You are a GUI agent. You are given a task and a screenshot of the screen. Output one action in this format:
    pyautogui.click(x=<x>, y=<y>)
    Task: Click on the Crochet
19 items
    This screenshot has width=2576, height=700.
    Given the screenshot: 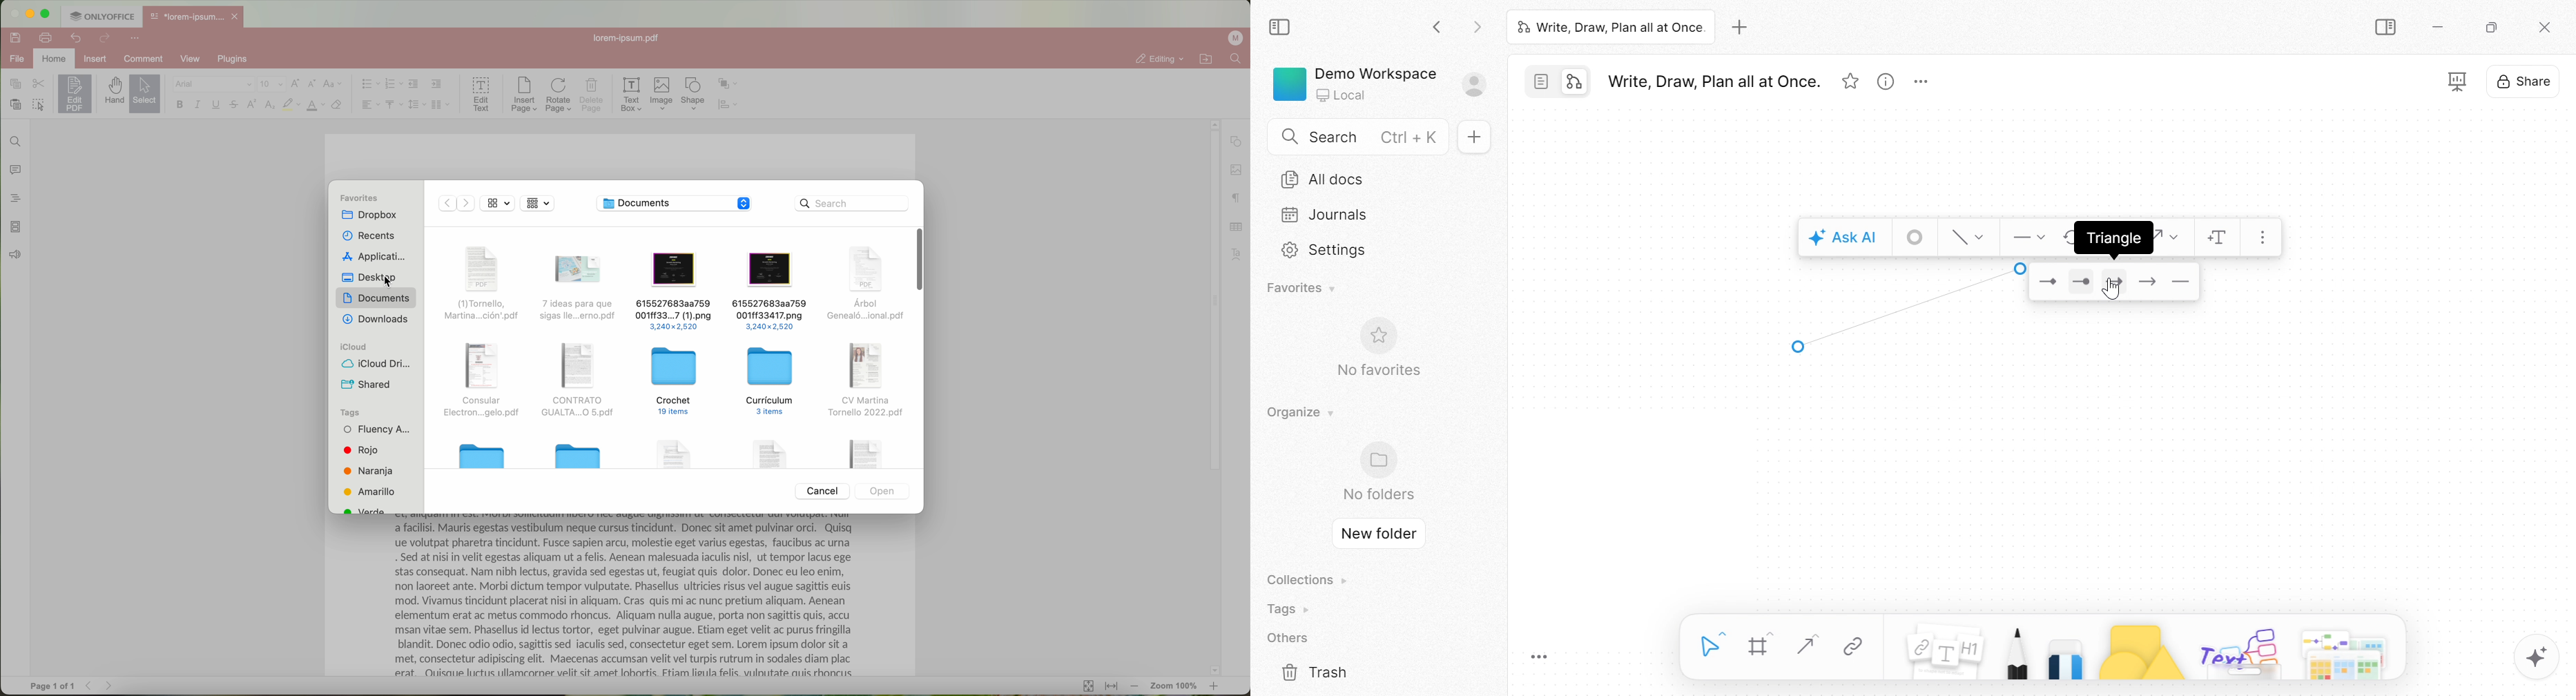 What is the action you would take?
    pyautogui.click(x=675, y=383)
    